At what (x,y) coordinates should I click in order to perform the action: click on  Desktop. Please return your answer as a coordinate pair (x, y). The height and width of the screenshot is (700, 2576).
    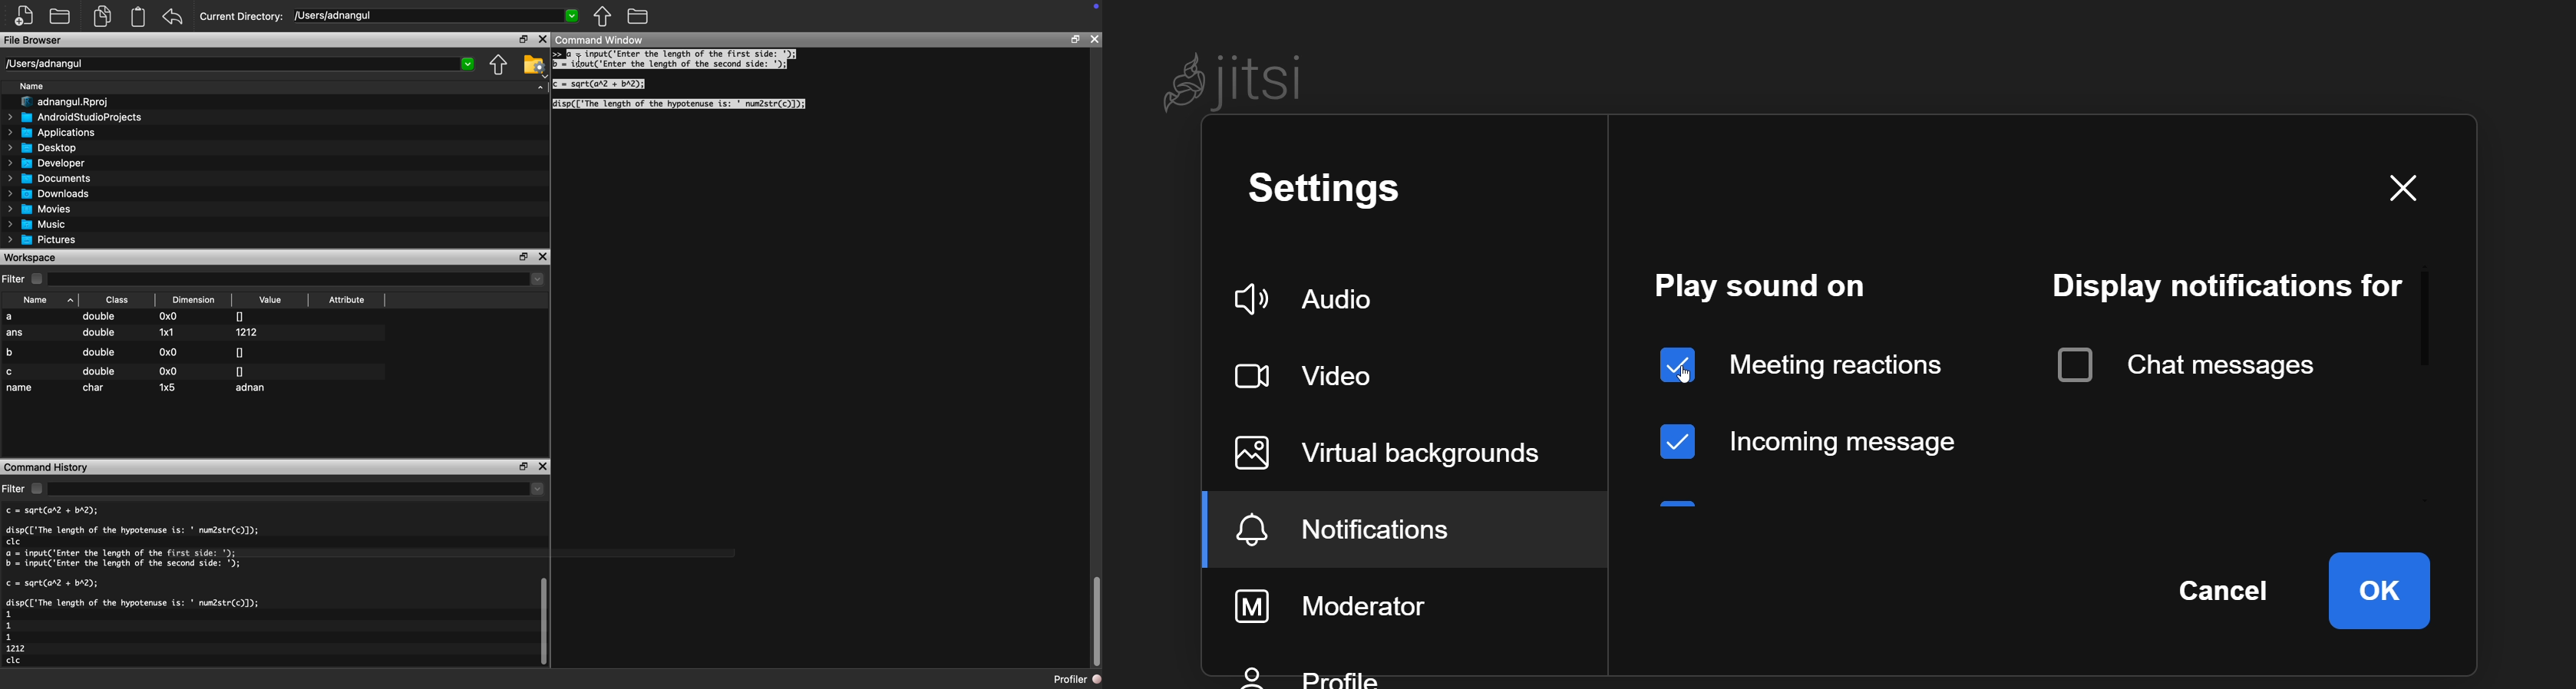
    Looking at the image, I should click on (47, 147).